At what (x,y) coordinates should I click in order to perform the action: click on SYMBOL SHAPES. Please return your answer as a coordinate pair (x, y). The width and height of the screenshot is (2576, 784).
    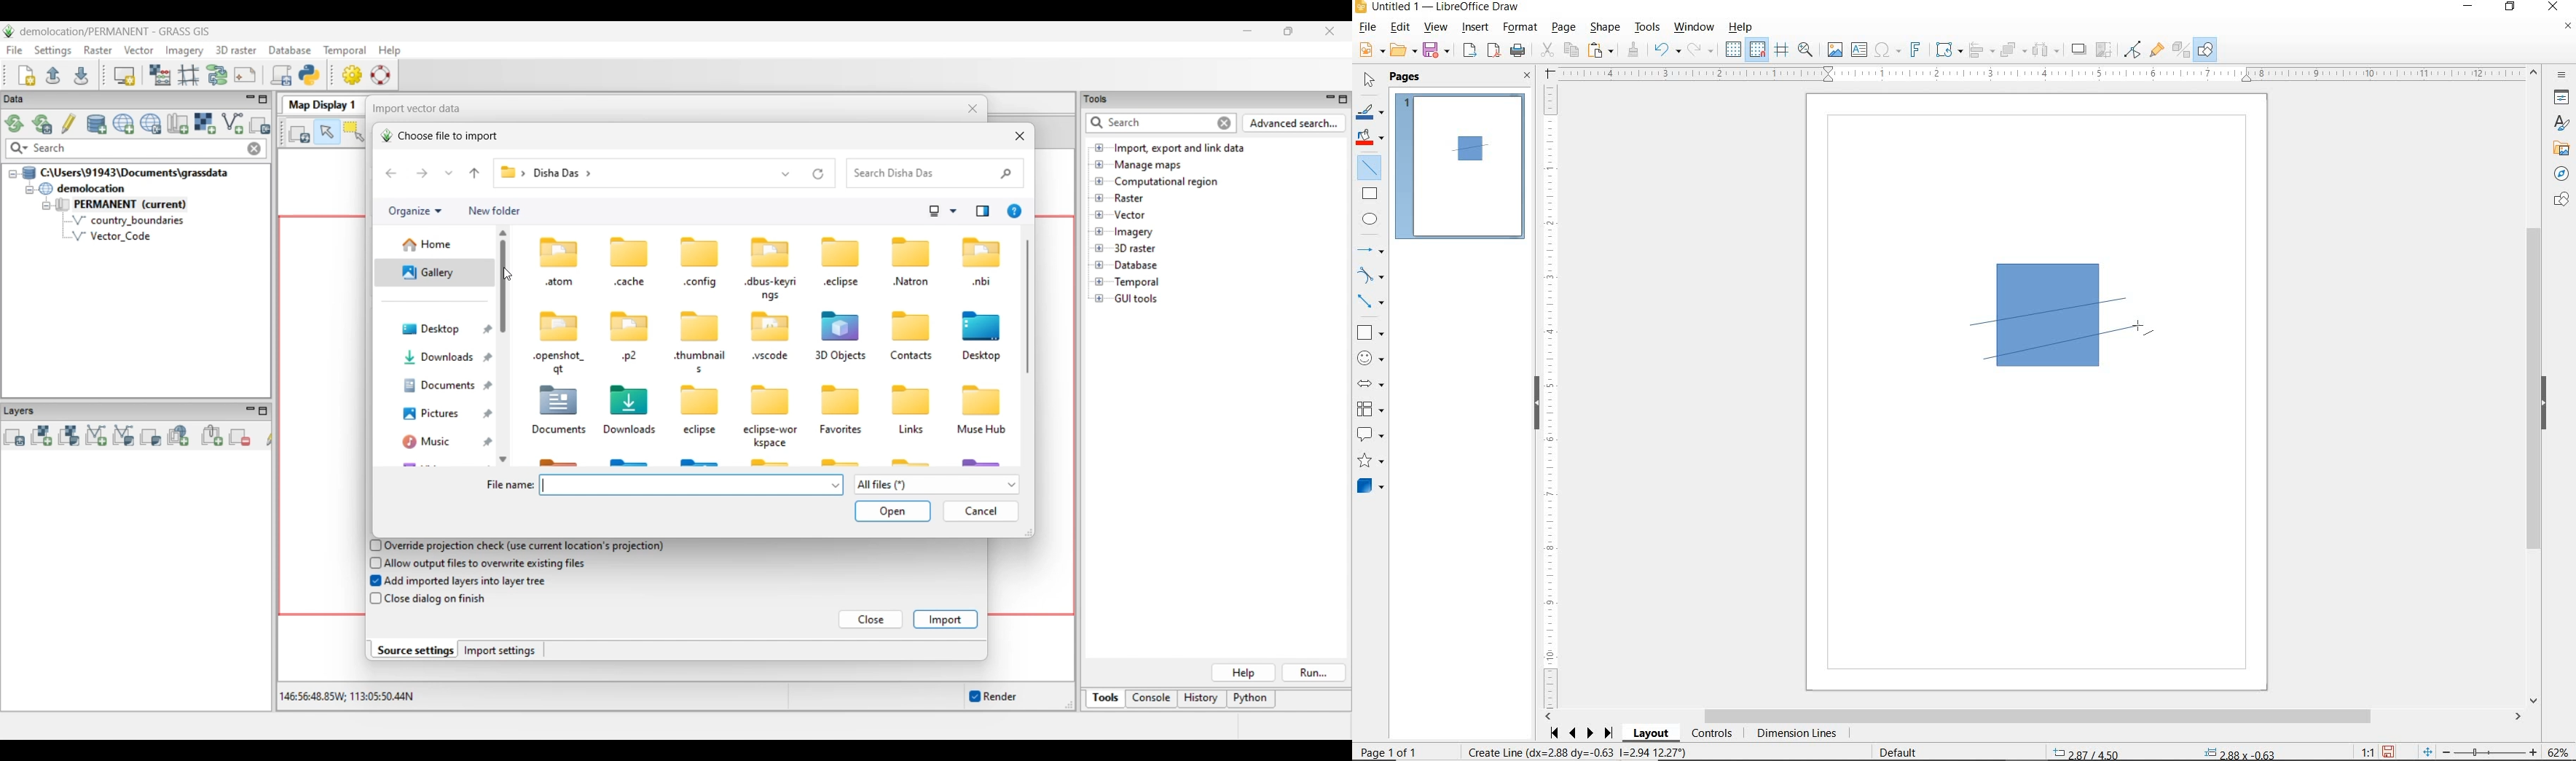
    Looking at the image, I should click on (1371, 356).